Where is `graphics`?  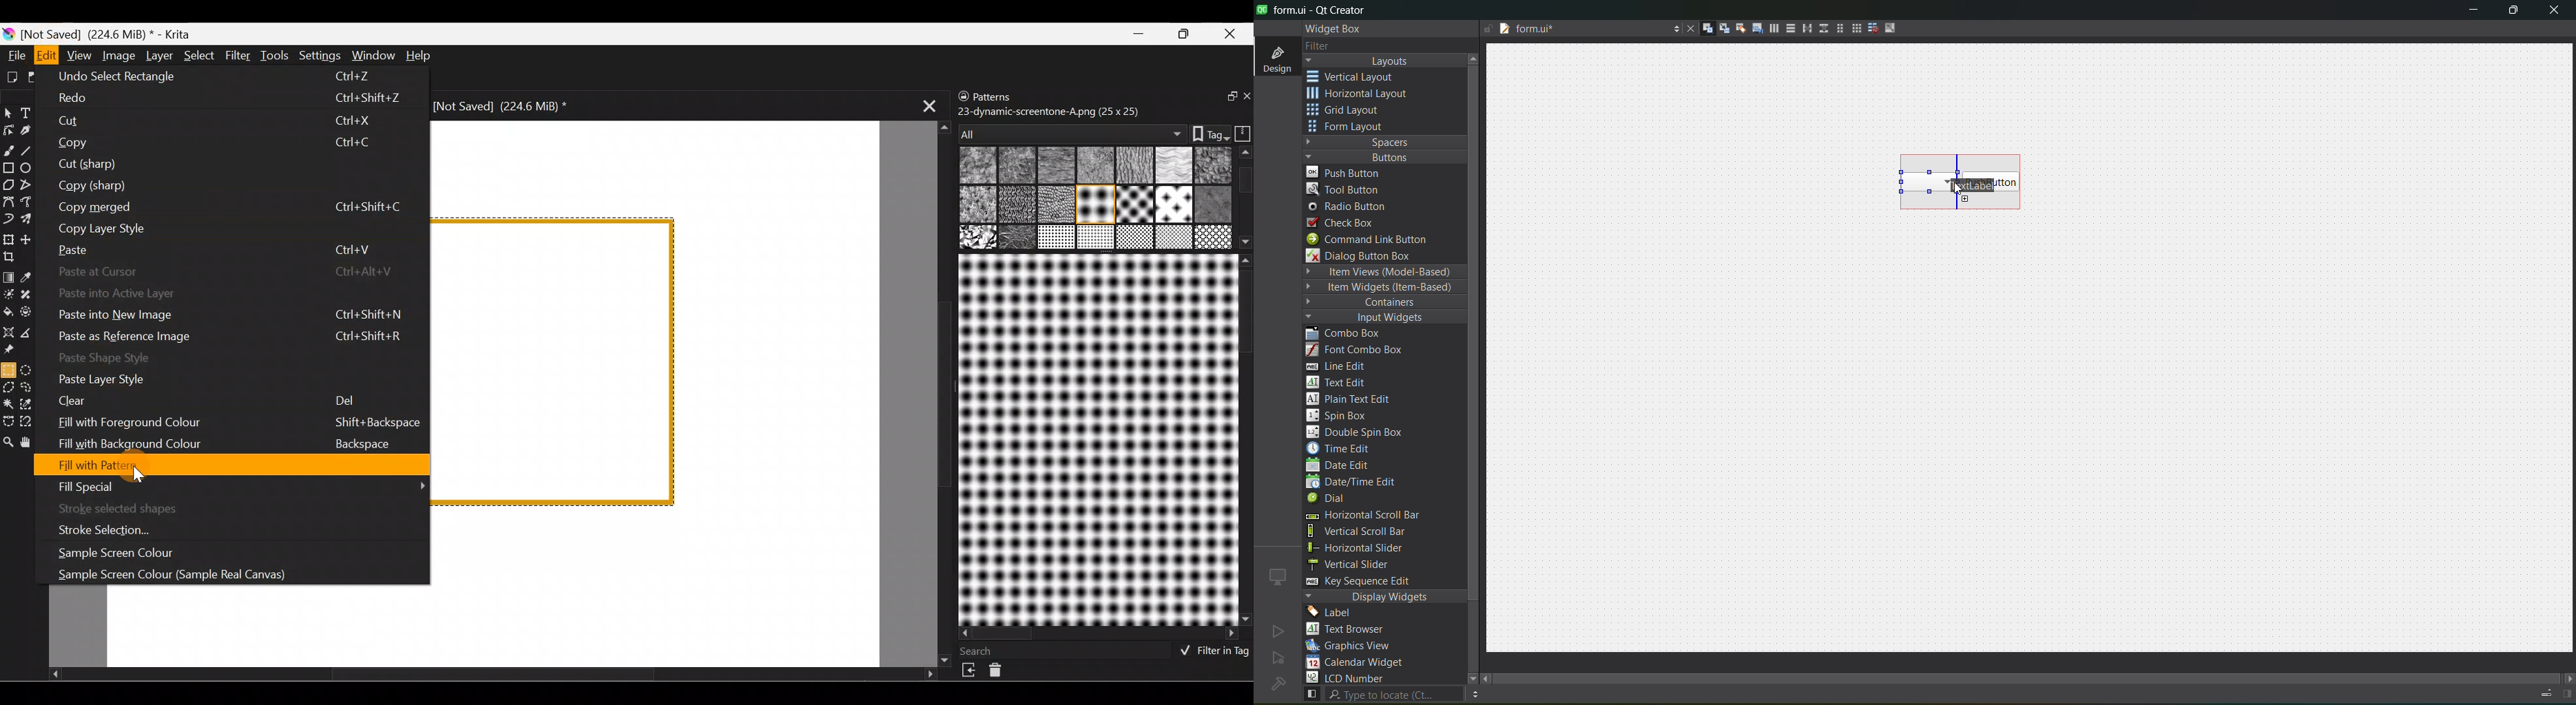
graphics is located at coordinates (1354, 645).